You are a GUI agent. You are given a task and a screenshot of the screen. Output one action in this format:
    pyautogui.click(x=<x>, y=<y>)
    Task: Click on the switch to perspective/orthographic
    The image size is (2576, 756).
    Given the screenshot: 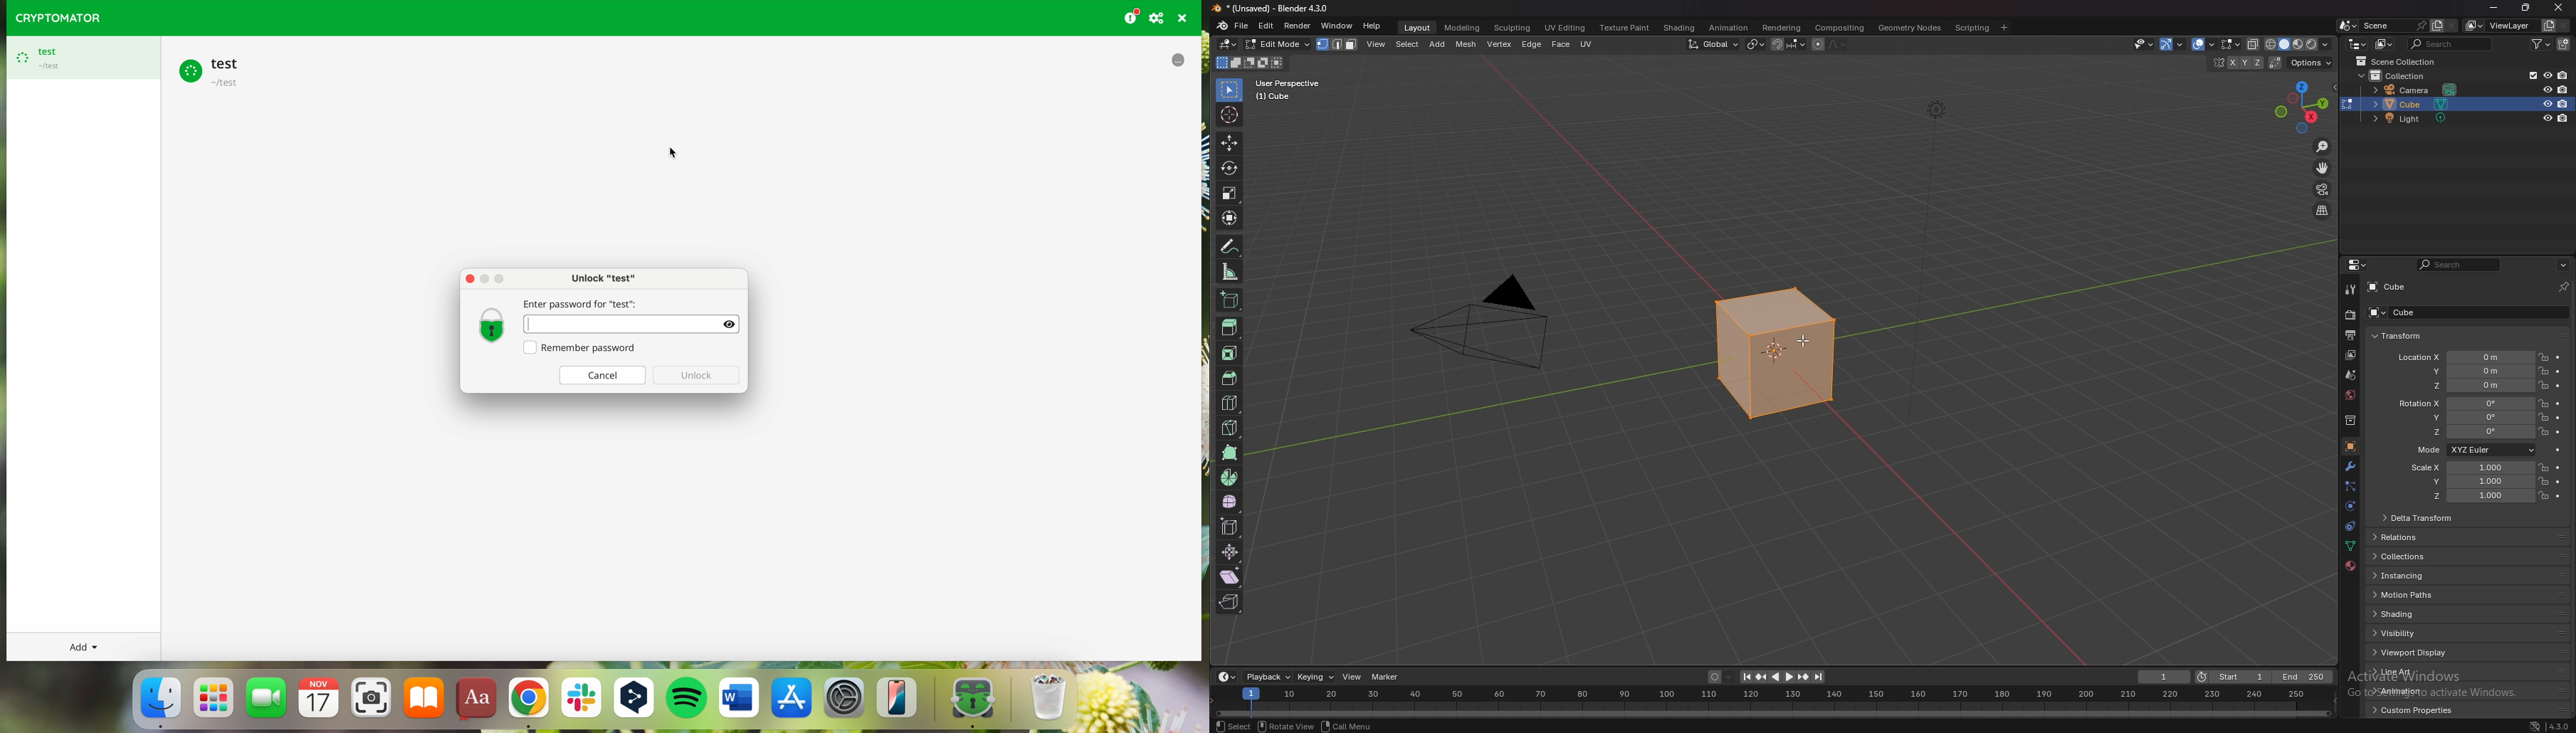 What is the action you would take?
    pyautogui.click(x=2322, y=211)
    